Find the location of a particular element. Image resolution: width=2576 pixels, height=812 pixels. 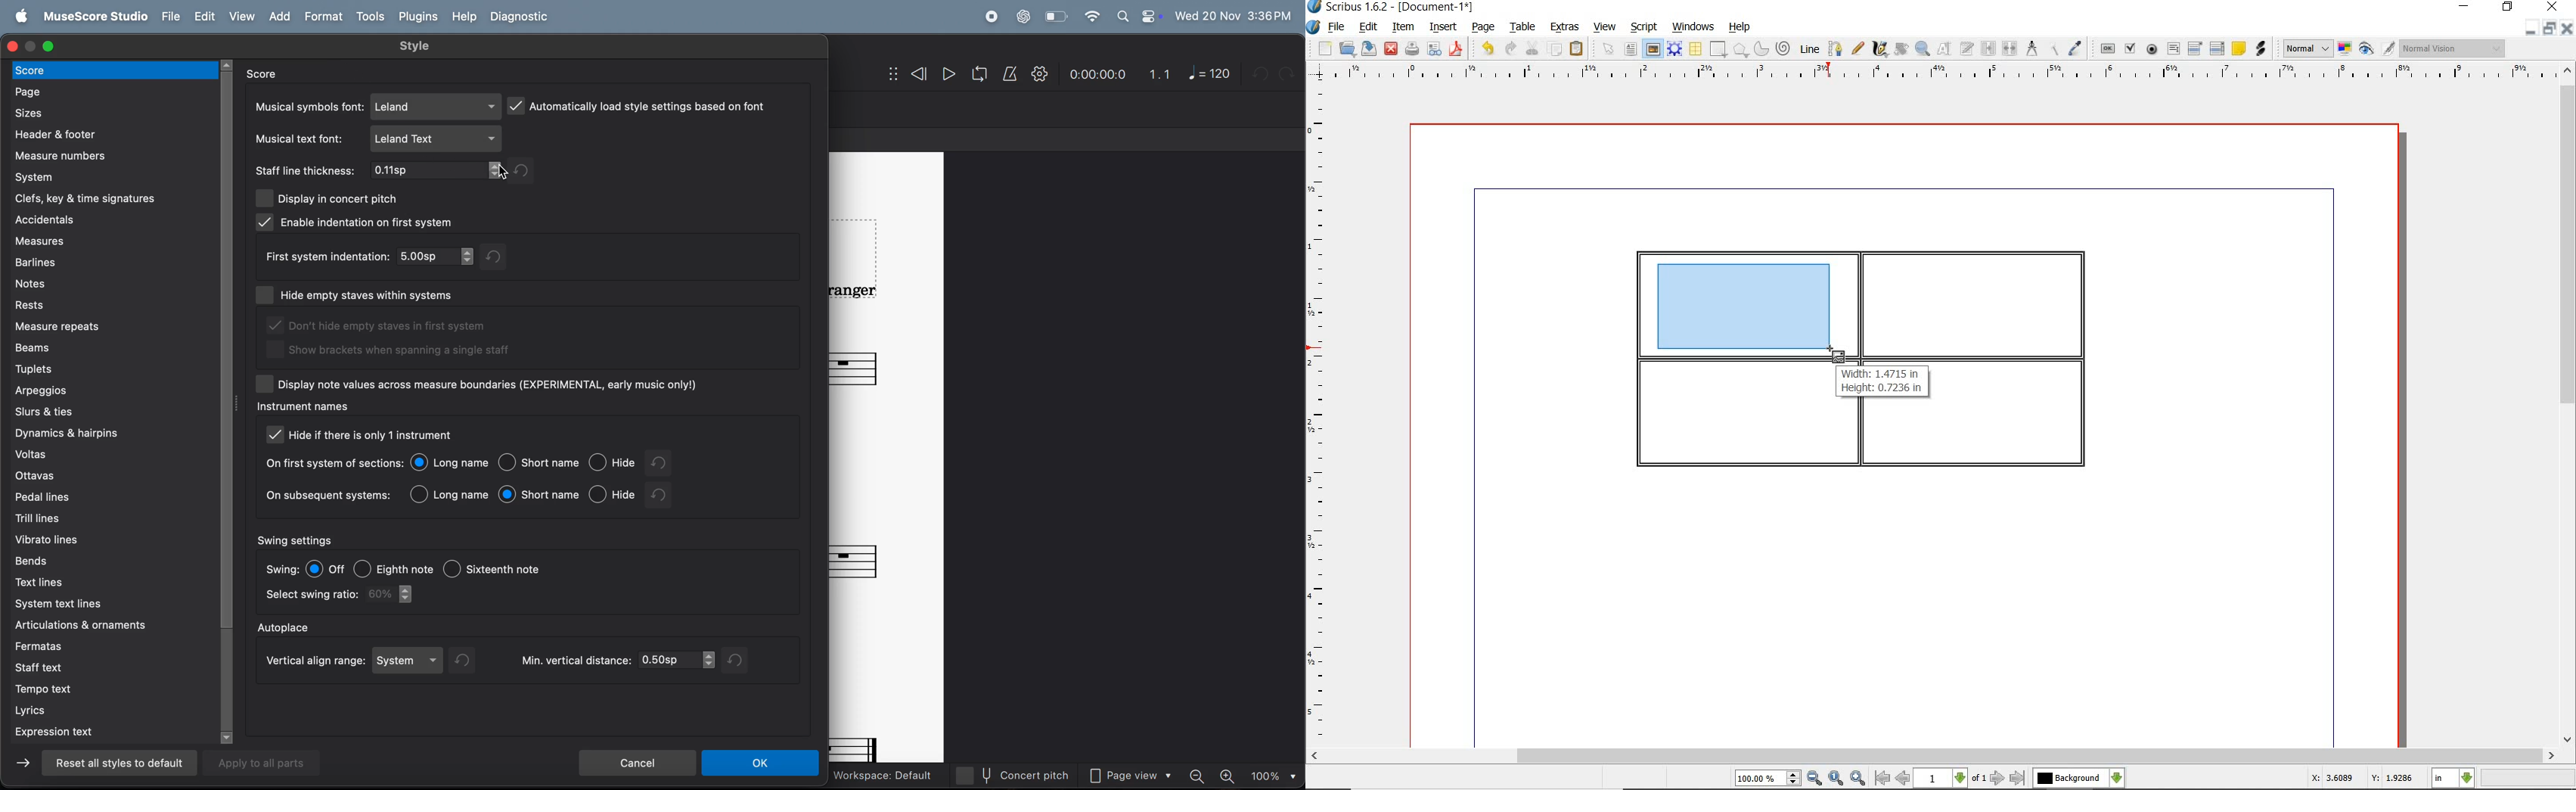

ottavas is located at coordinates (105, 477).